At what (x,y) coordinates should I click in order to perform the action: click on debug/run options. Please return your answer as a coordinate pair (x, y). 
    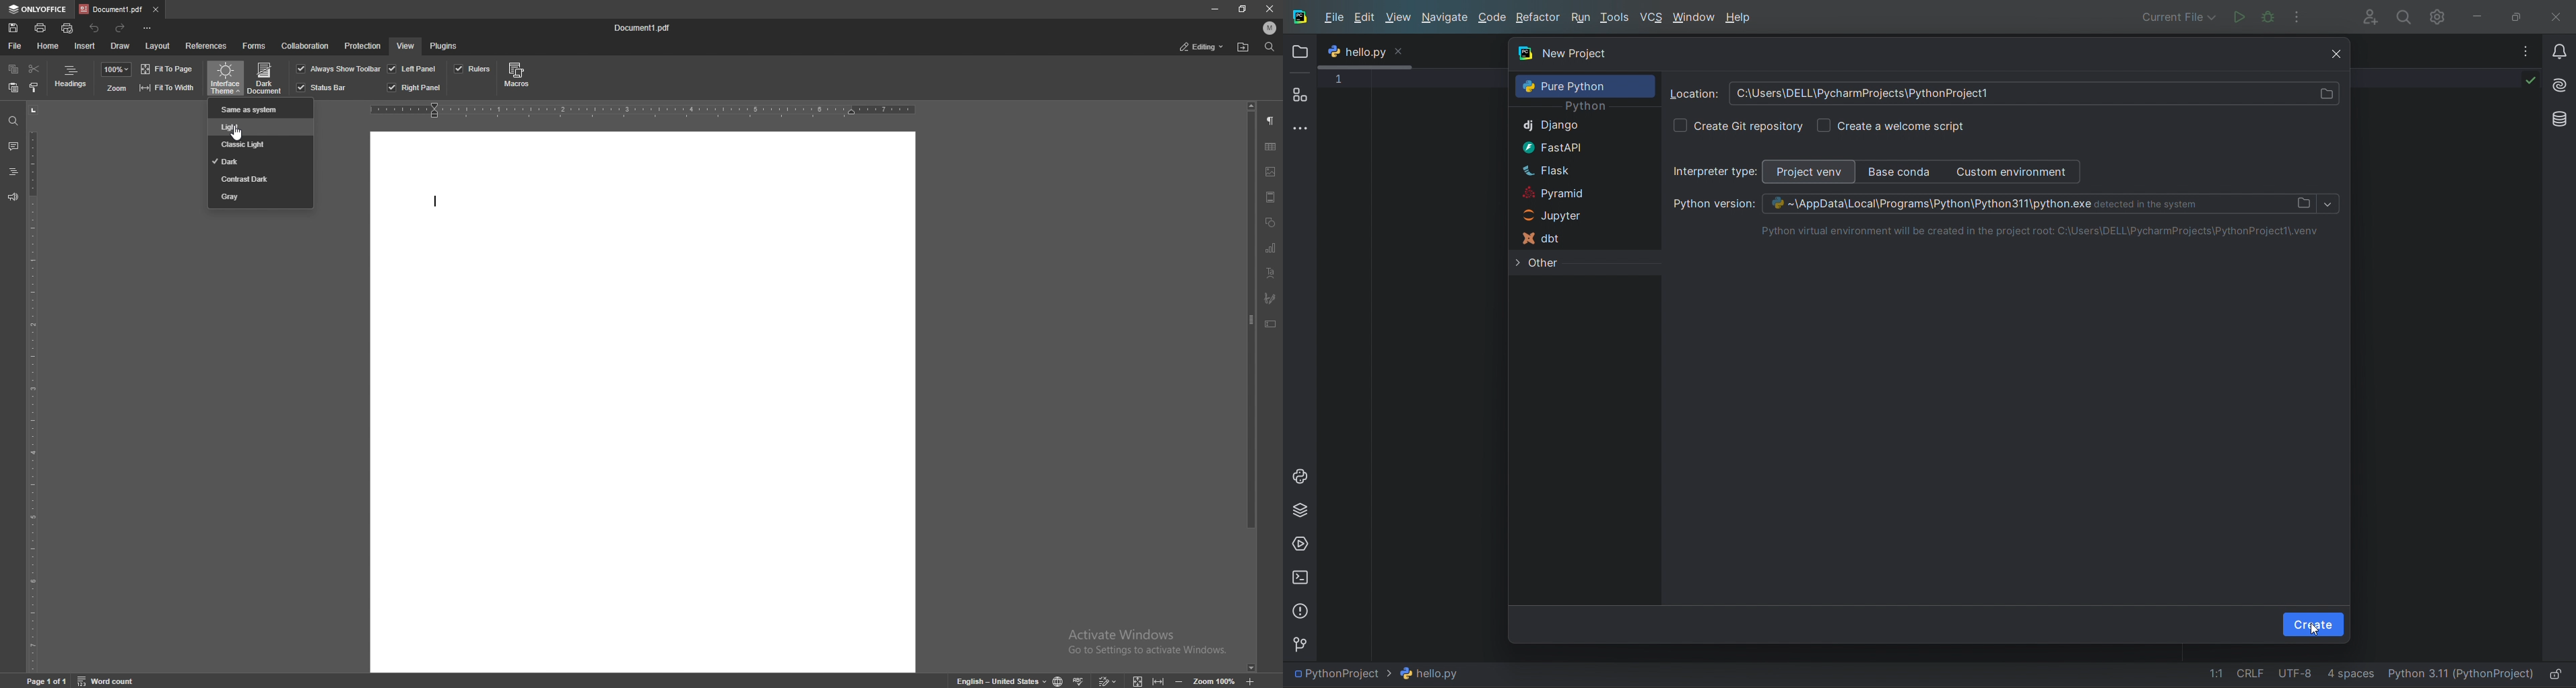
    Looking at the image, I should click on (2176, 15).